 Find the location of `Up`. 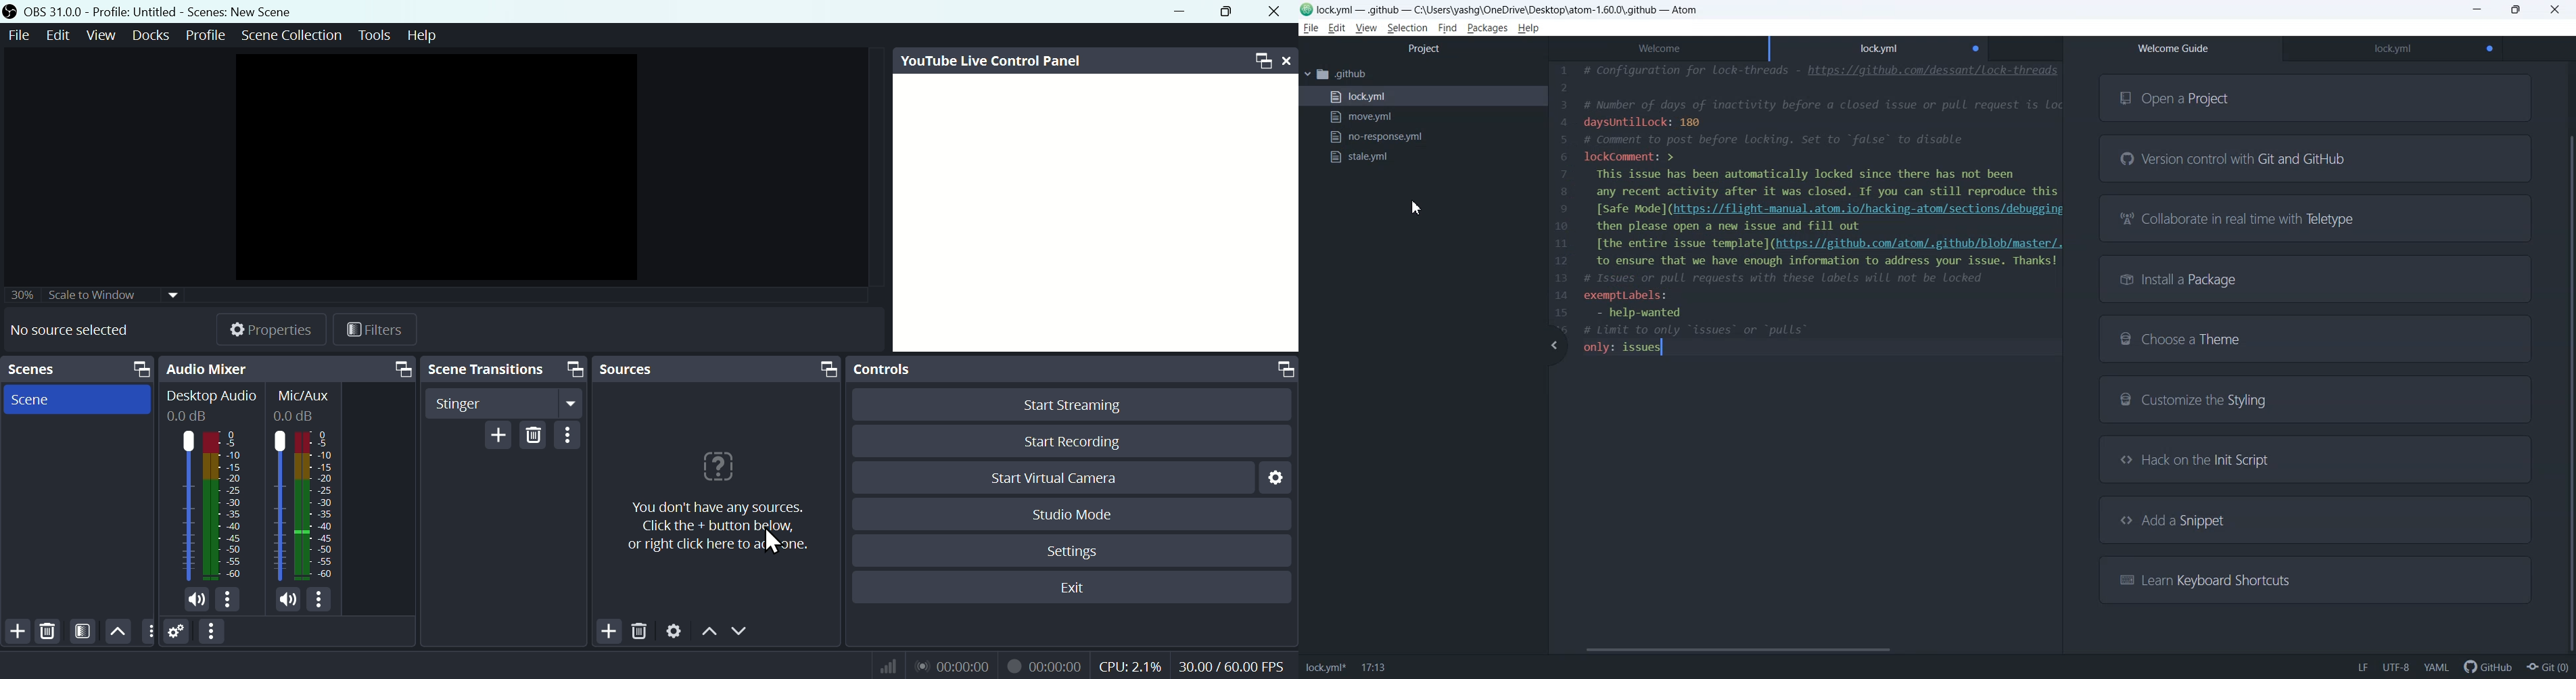

Up is located at coordinates (118, 631).